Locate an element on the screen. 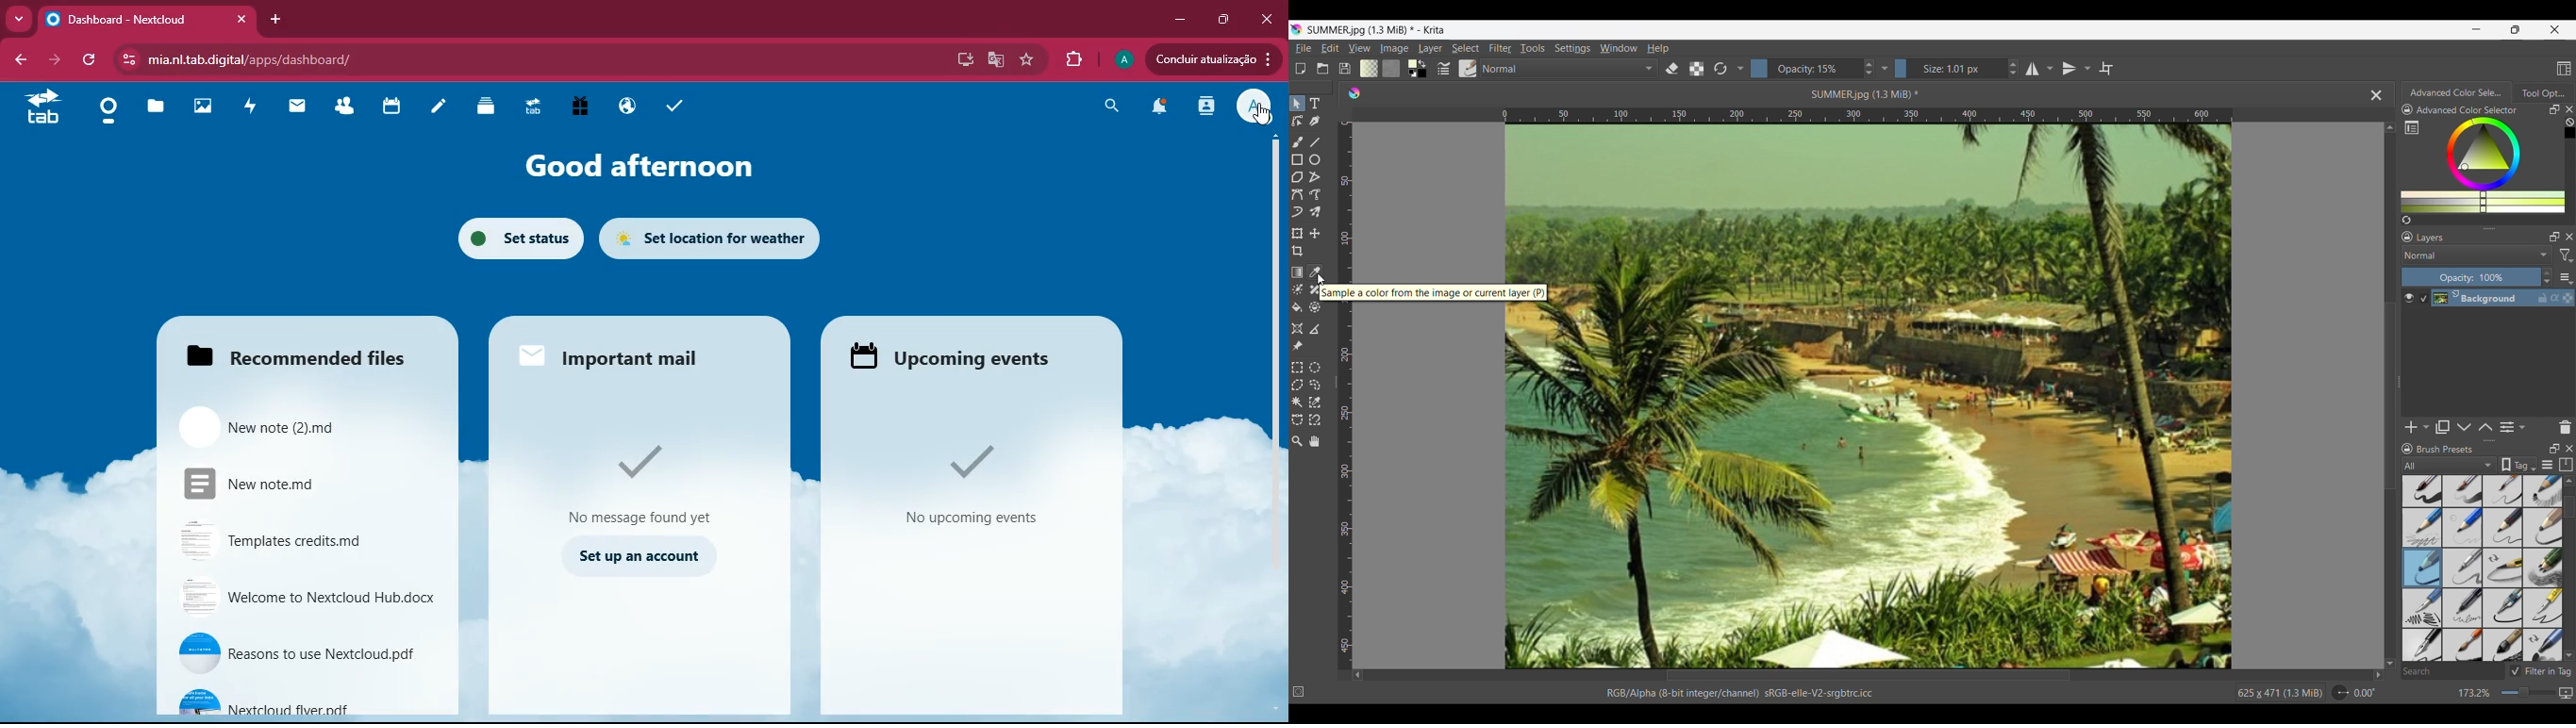 This screenshot has width=2576, height=728. Lock docker is located at coordinates (2407, 237).